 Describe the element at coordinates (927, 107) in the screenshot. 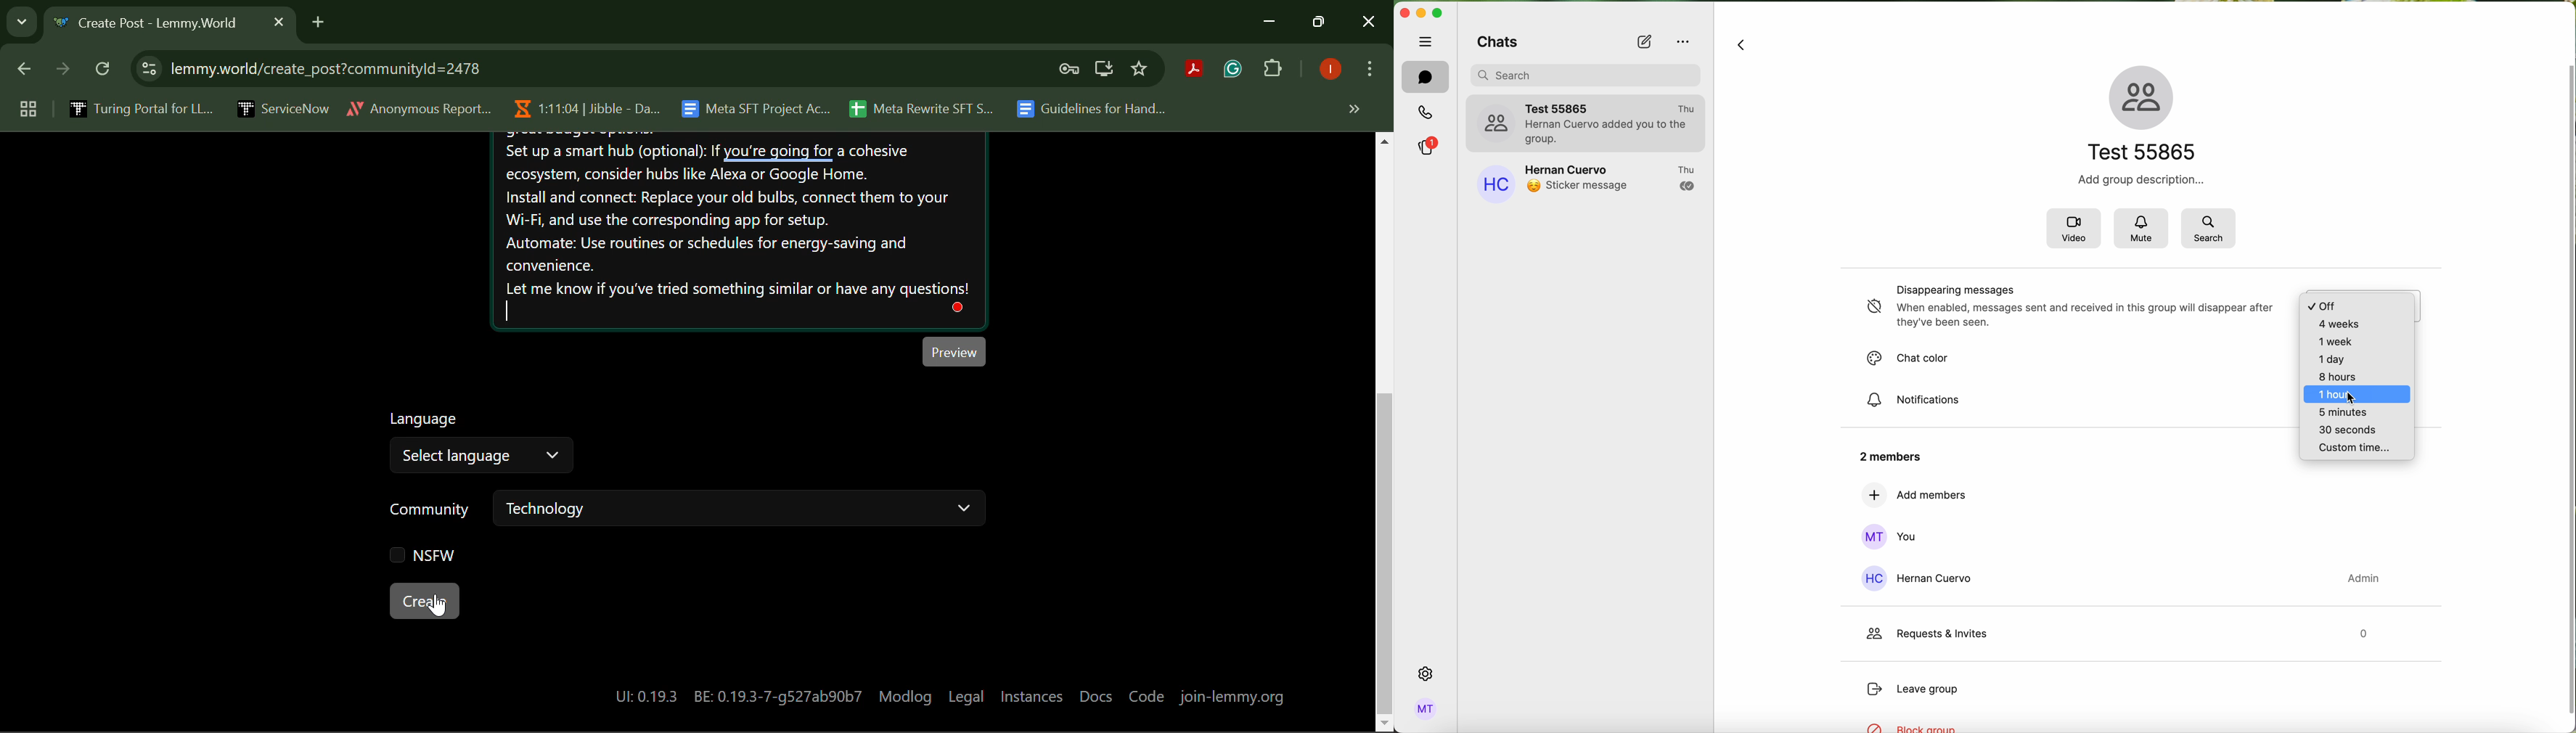

I see `Meta Rewrite SFT` at that location.